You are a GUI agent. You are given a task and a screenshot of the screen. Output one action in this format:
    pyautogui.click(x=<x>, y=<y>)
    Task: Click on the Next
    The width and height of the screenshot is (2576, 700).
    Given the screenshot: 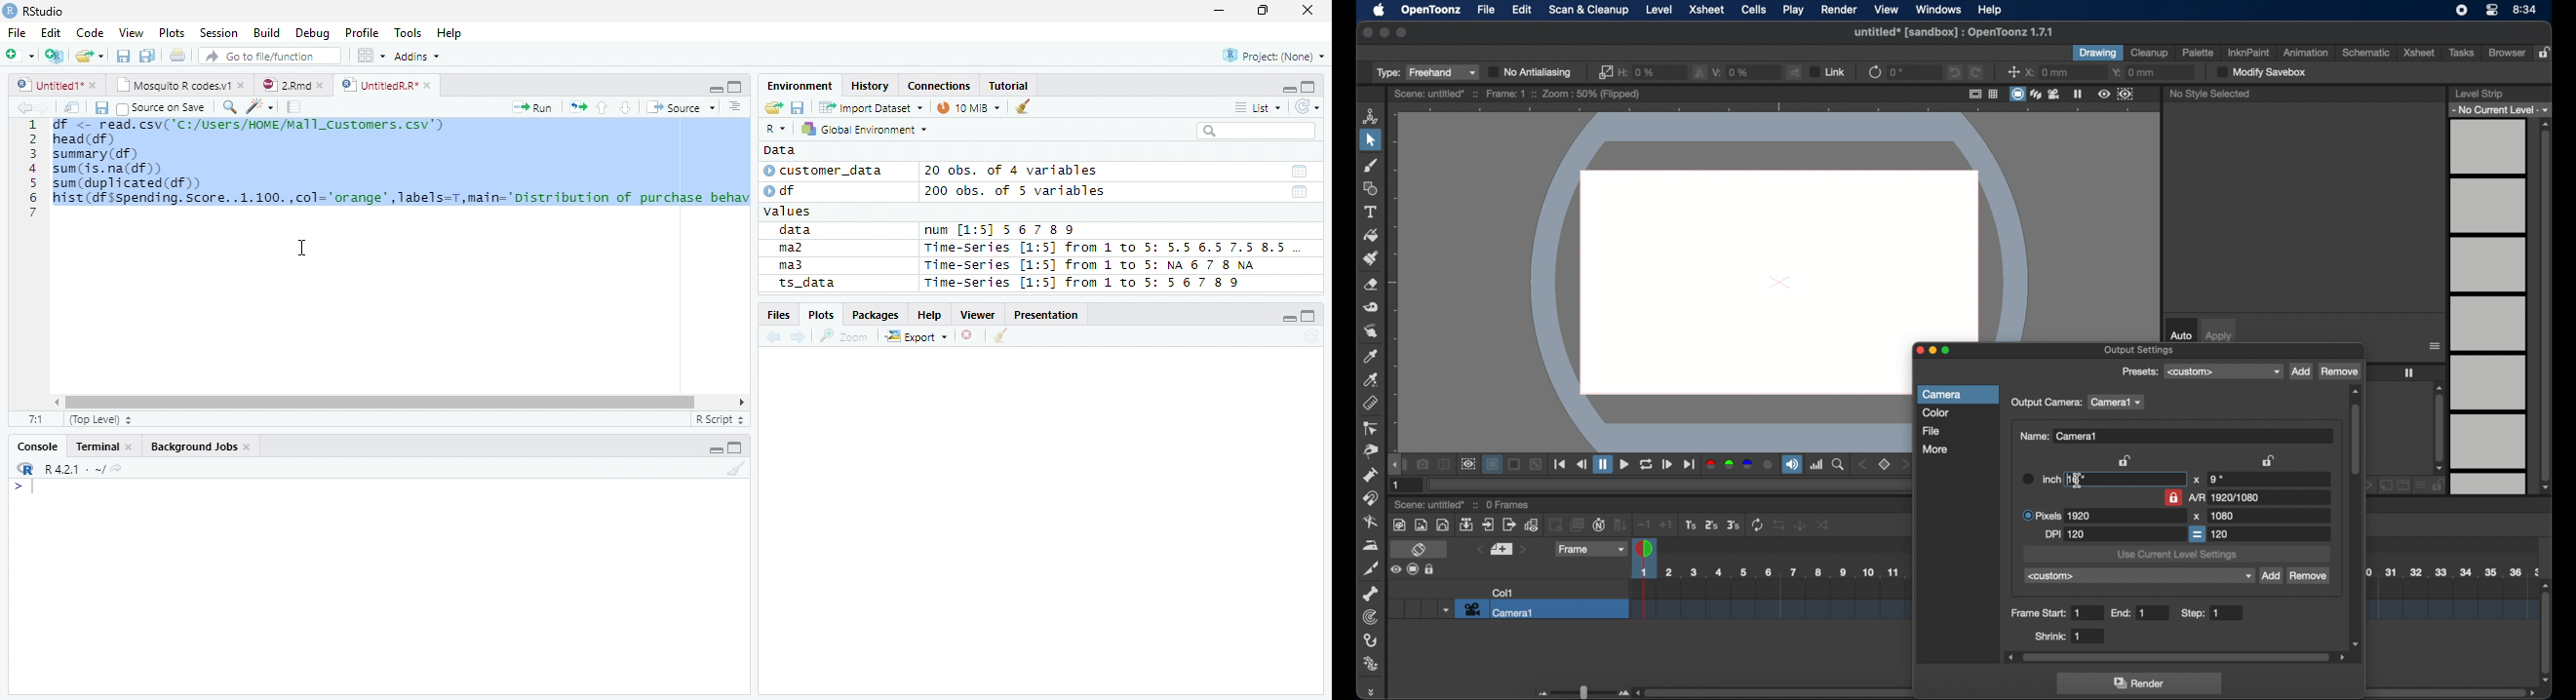 What is the action you would take?
    pyautogui.click(x=800, y=338)
    